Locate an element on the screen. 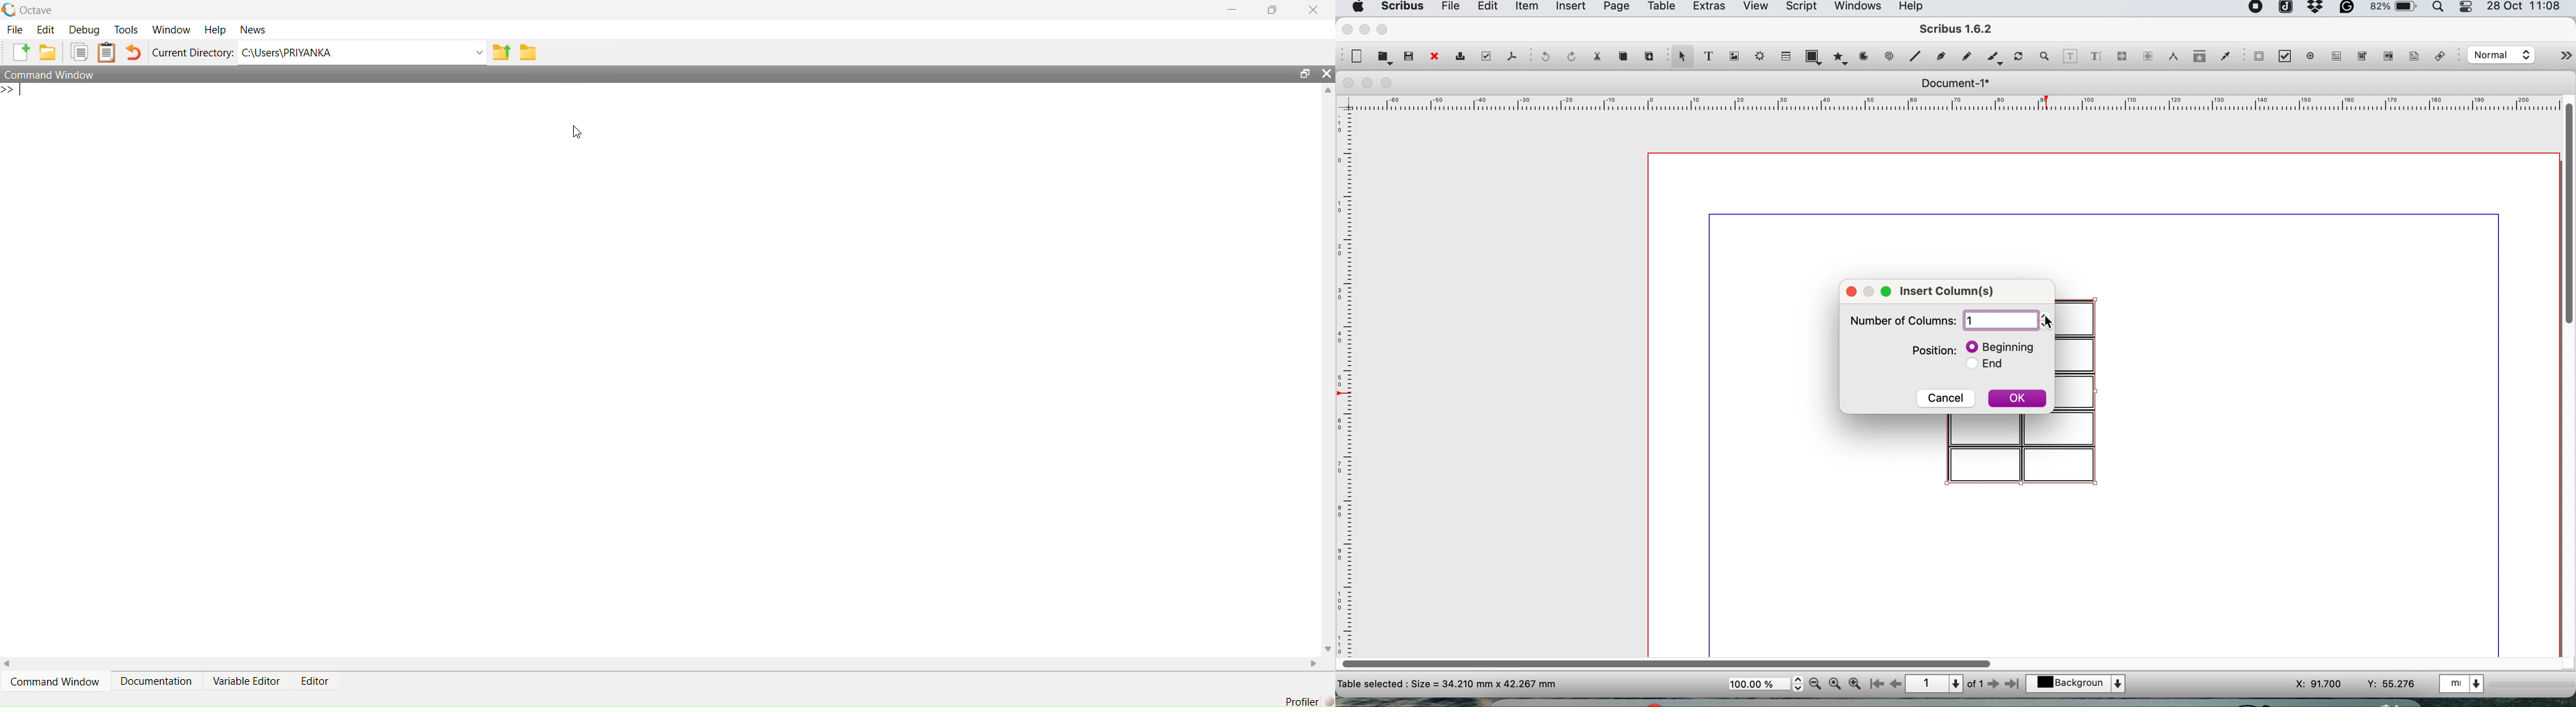 This screenshot has width=2576, height=728. Profiler is located at coordinates (1302, 701).